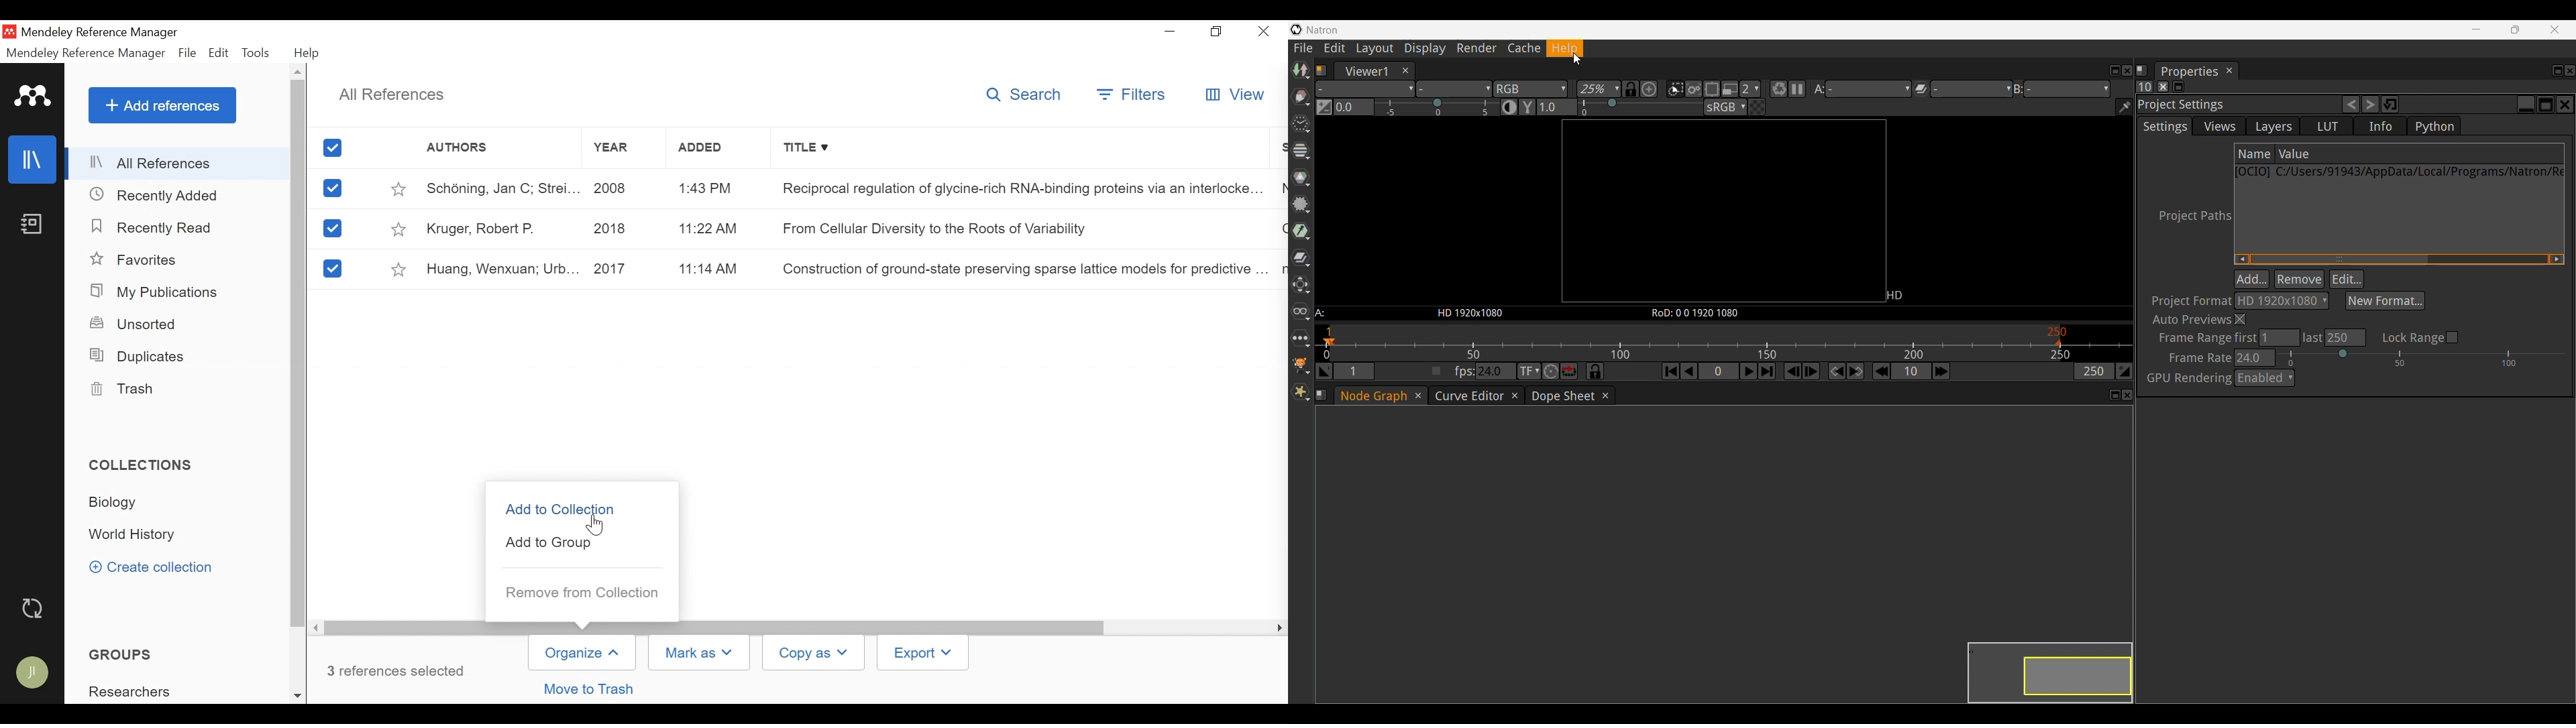  I want to click on Synchronize current frame range with dope sheet and curve editor, so click(1595, 371).